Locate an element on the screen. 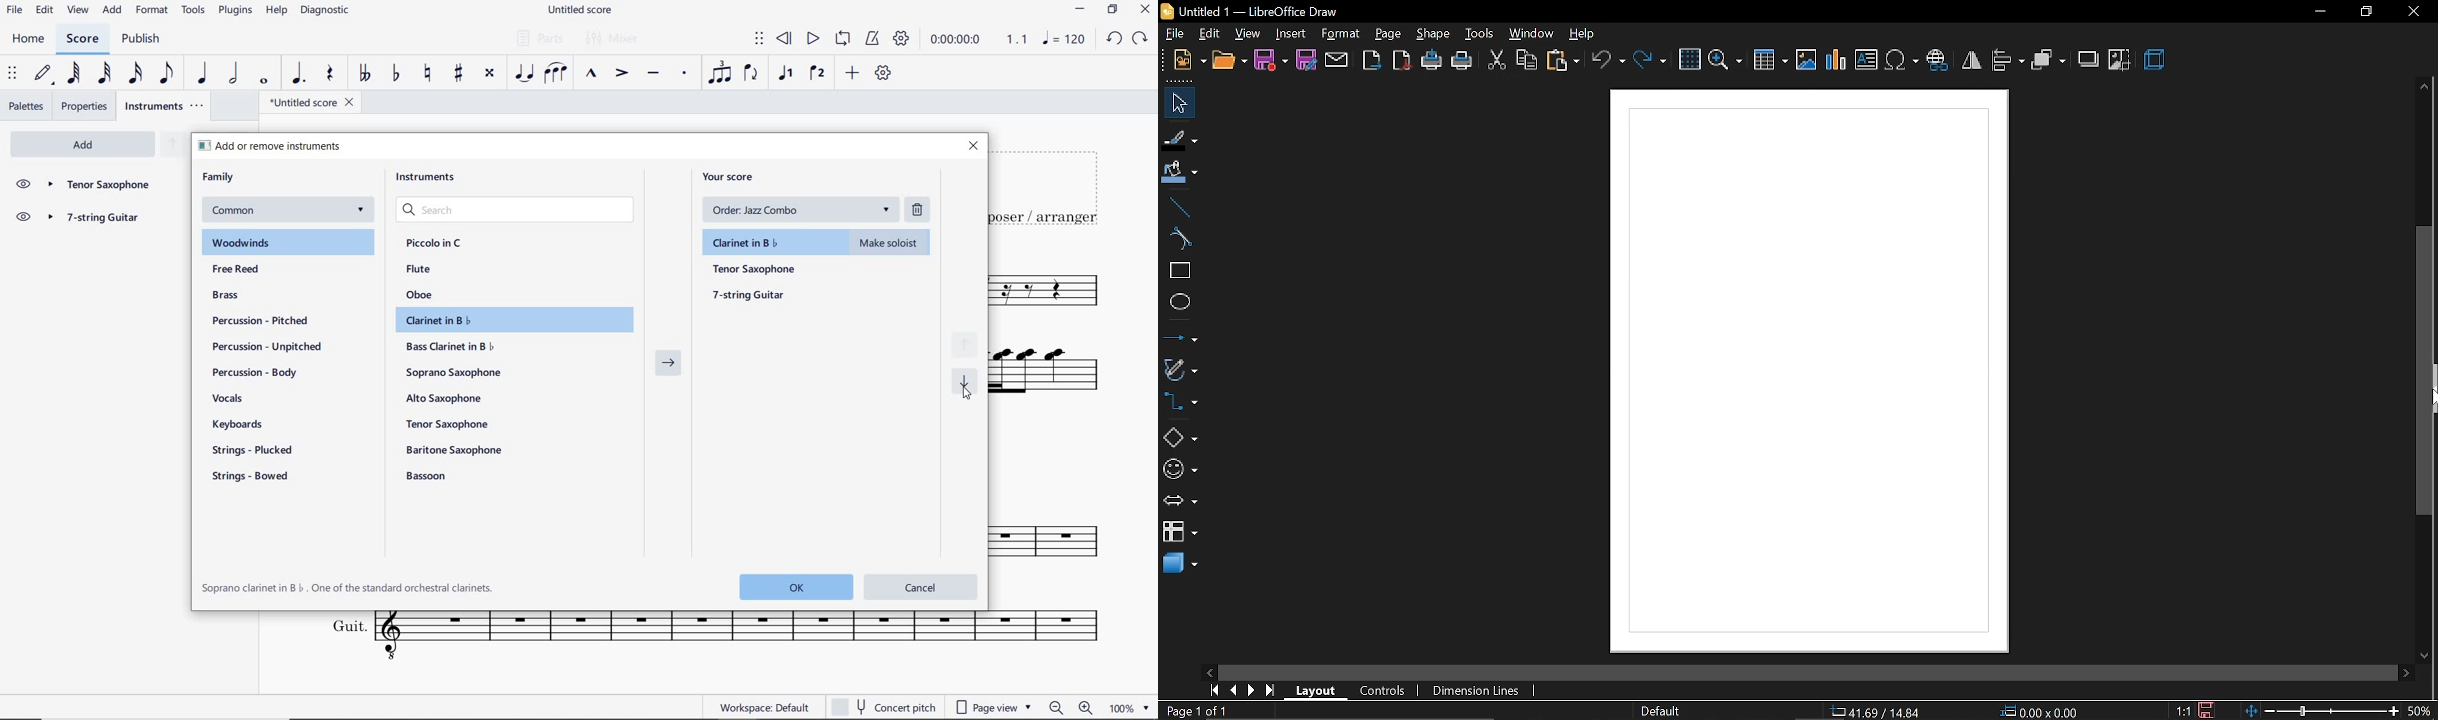 This screenshot has height=728, width=2464. flute is located at coordinates (419, 268).